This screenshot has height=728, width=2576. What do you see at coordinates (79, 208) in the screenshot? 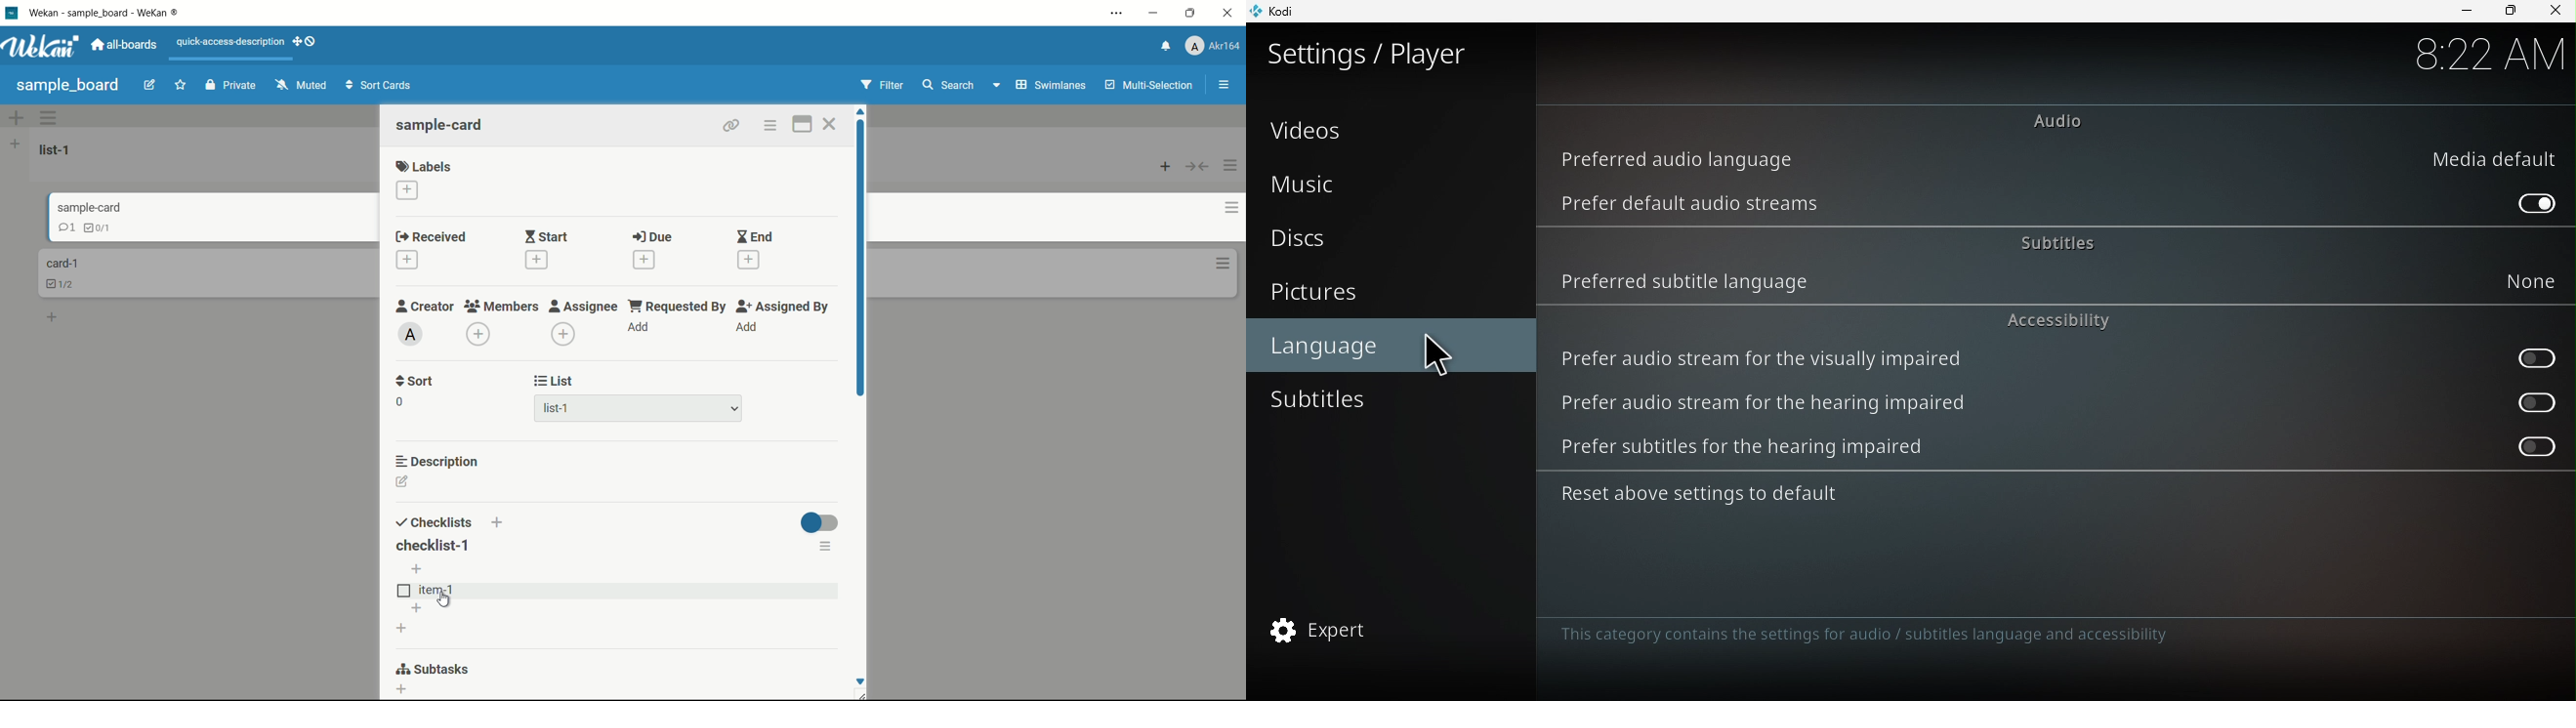
I see `card name` at bounding box center [79, 208].